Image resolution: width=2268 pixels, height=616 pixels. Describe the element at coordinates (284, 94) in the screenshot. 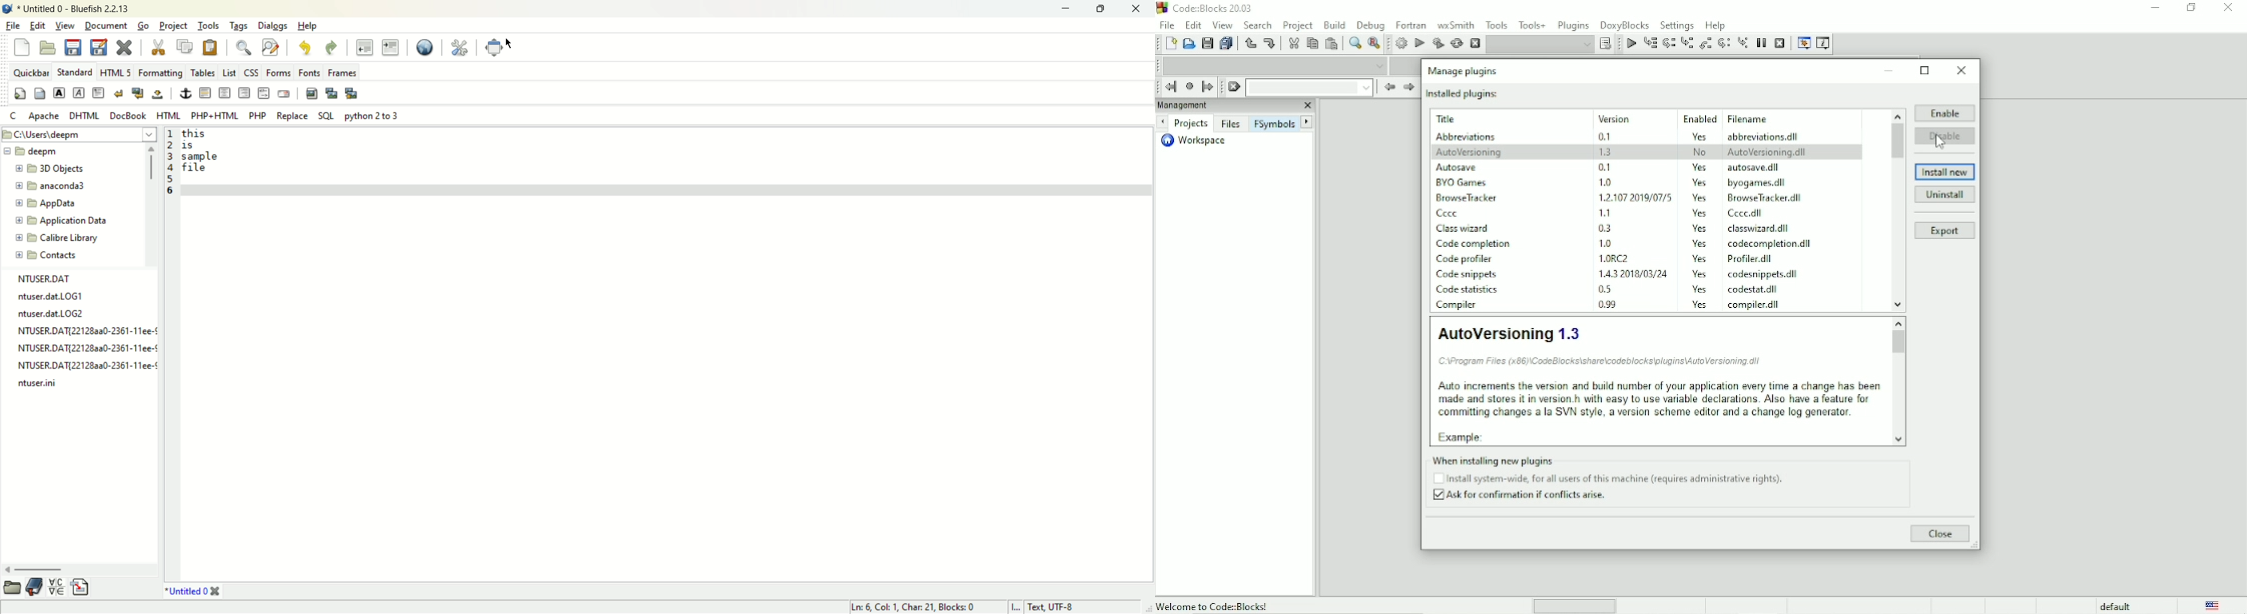

I see `email` at that location.